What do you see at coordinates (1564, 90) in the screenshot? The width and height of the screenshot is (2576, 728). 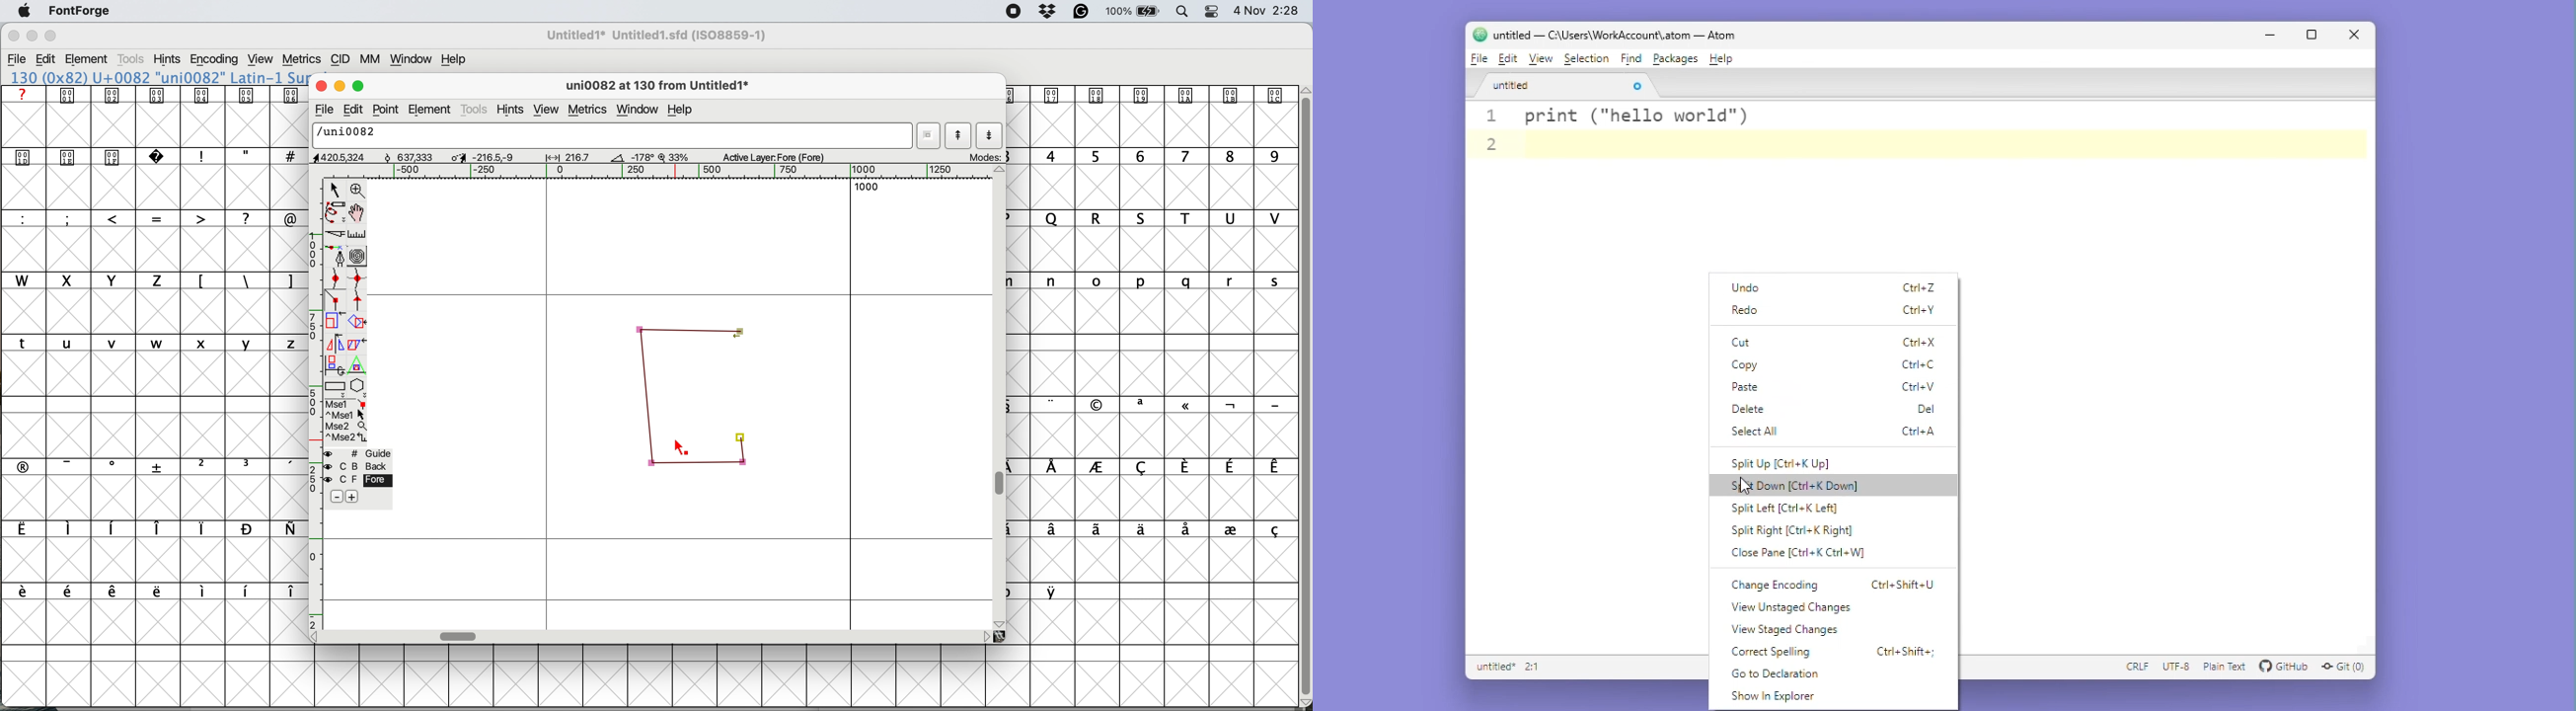 I see `Untitled` at bounding box center [1564, 90].